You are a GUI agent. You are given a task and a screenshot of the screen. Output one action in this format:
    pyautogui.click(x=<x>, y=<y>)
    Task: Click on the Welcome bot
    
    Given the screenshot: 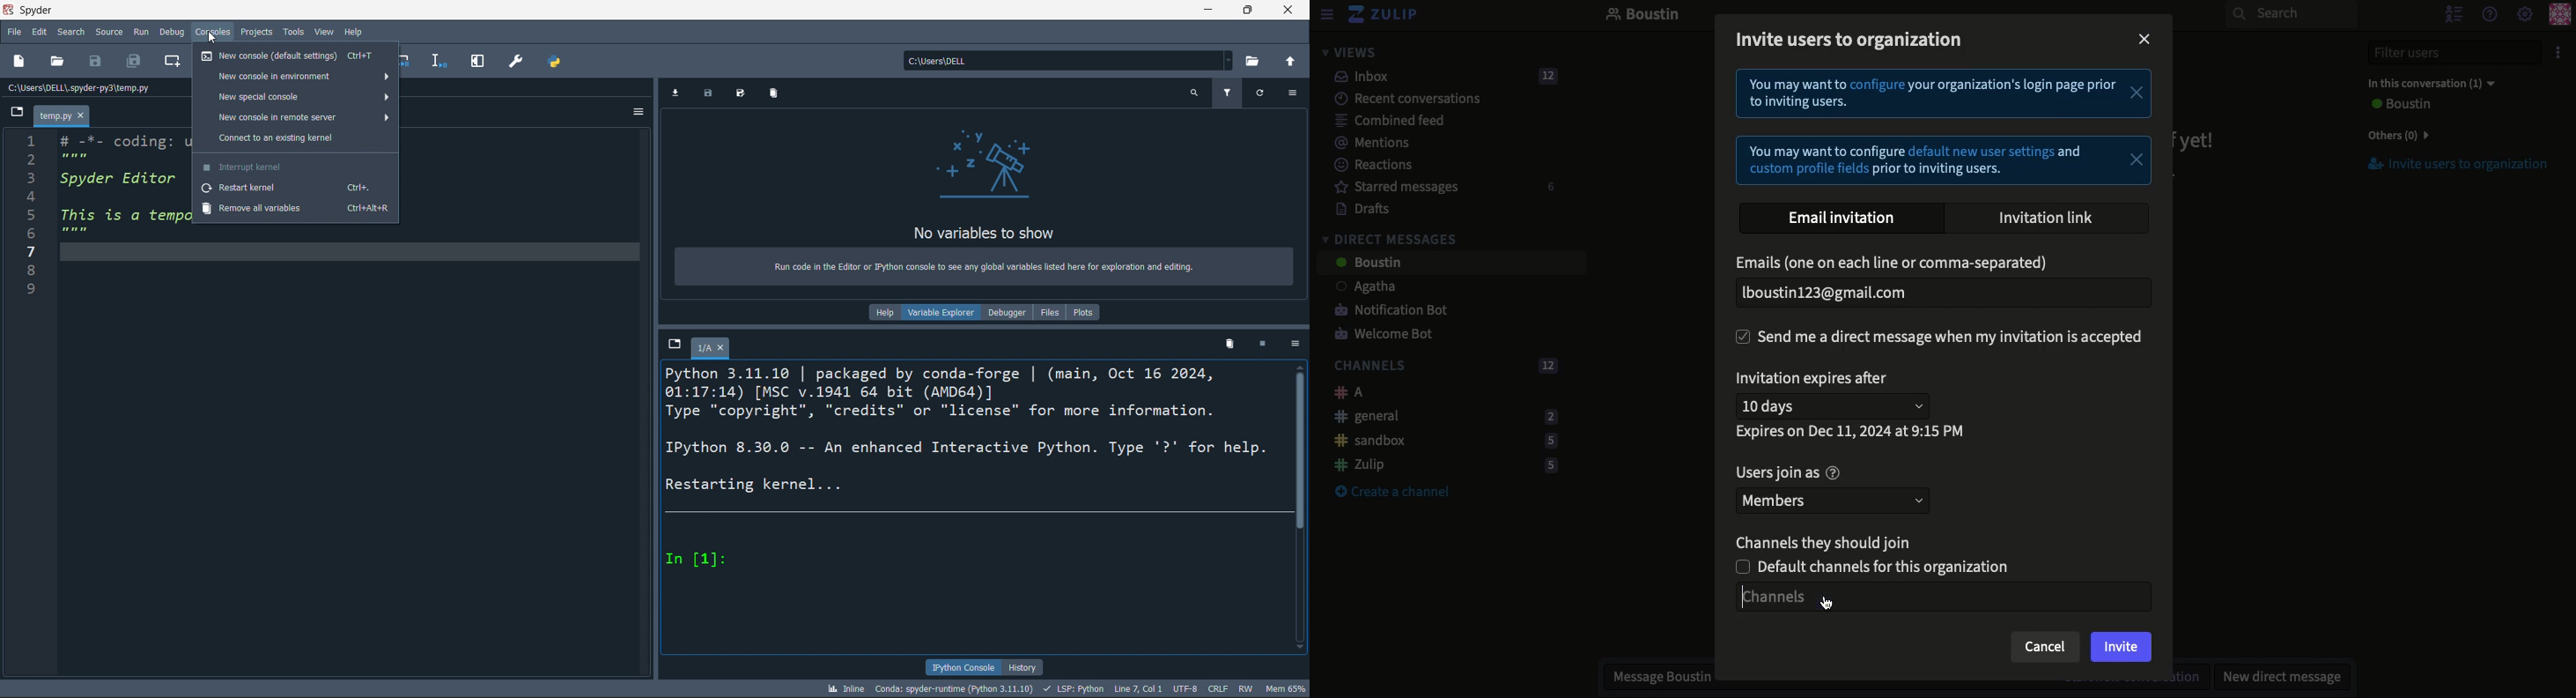 What is the action you would take?
    pyautogui.click(x=1386, y=335)
    